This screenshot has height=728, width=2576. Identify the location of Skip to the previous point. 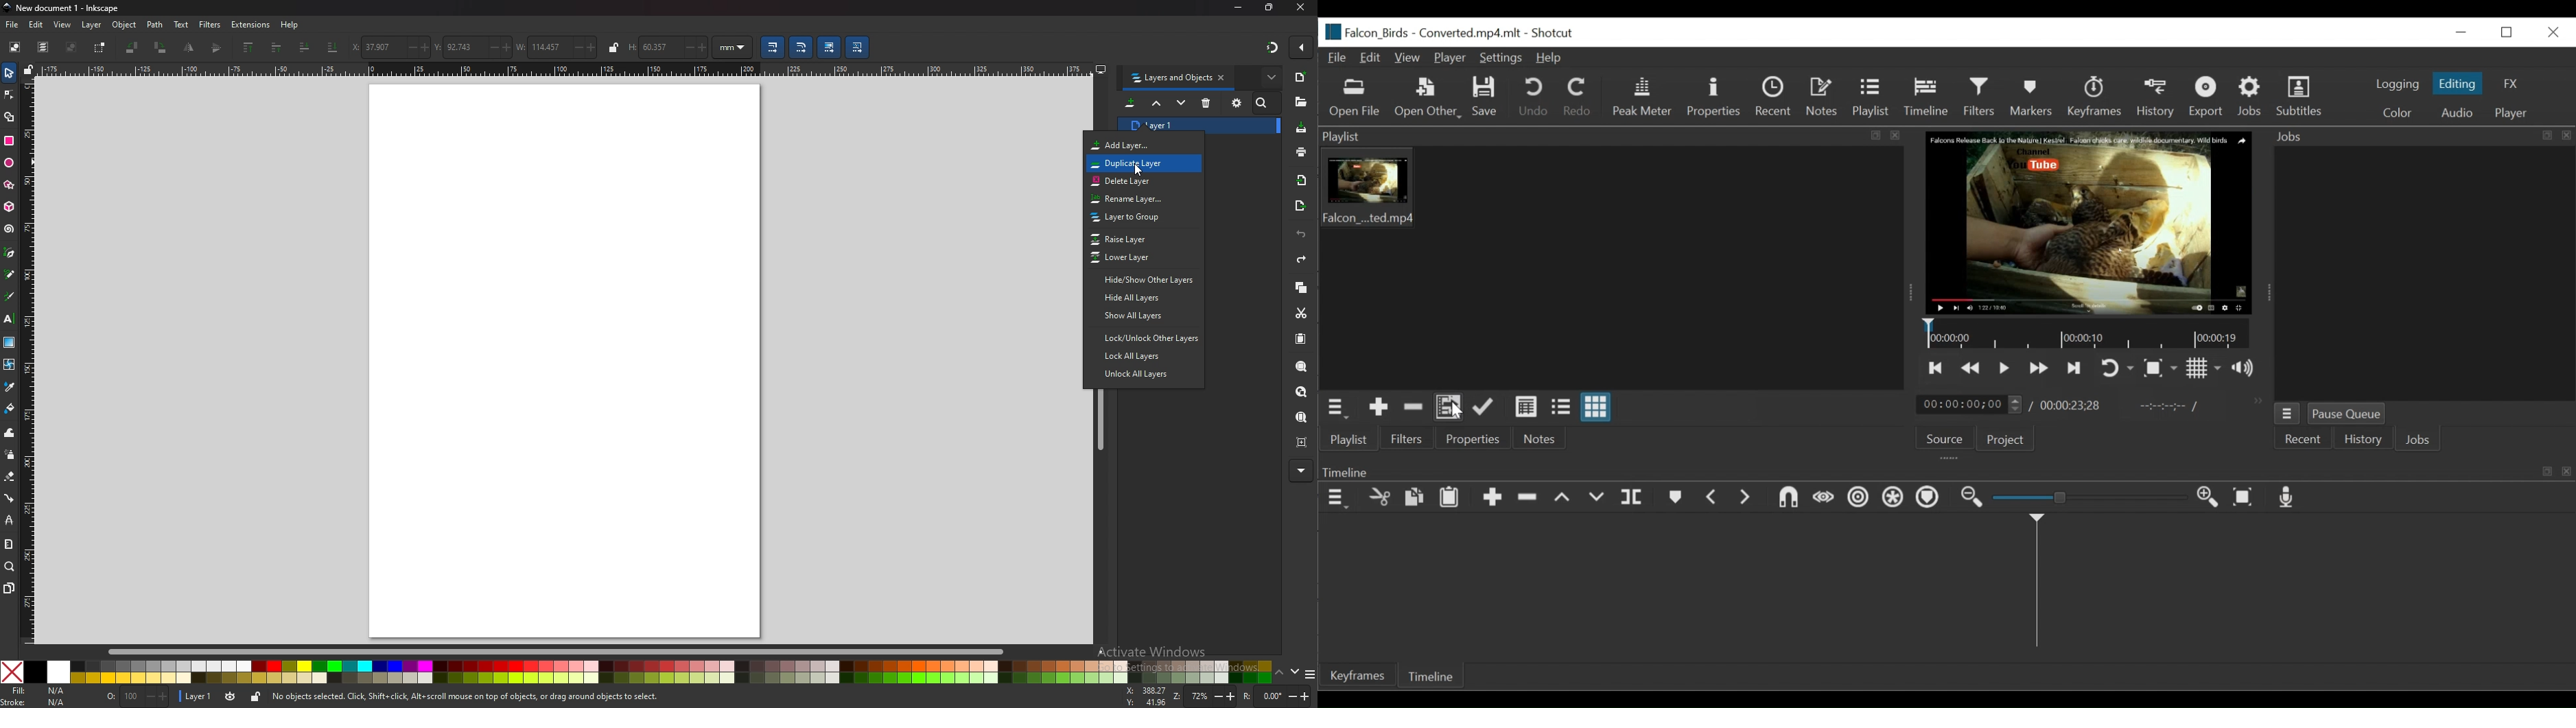
(1938, 370).